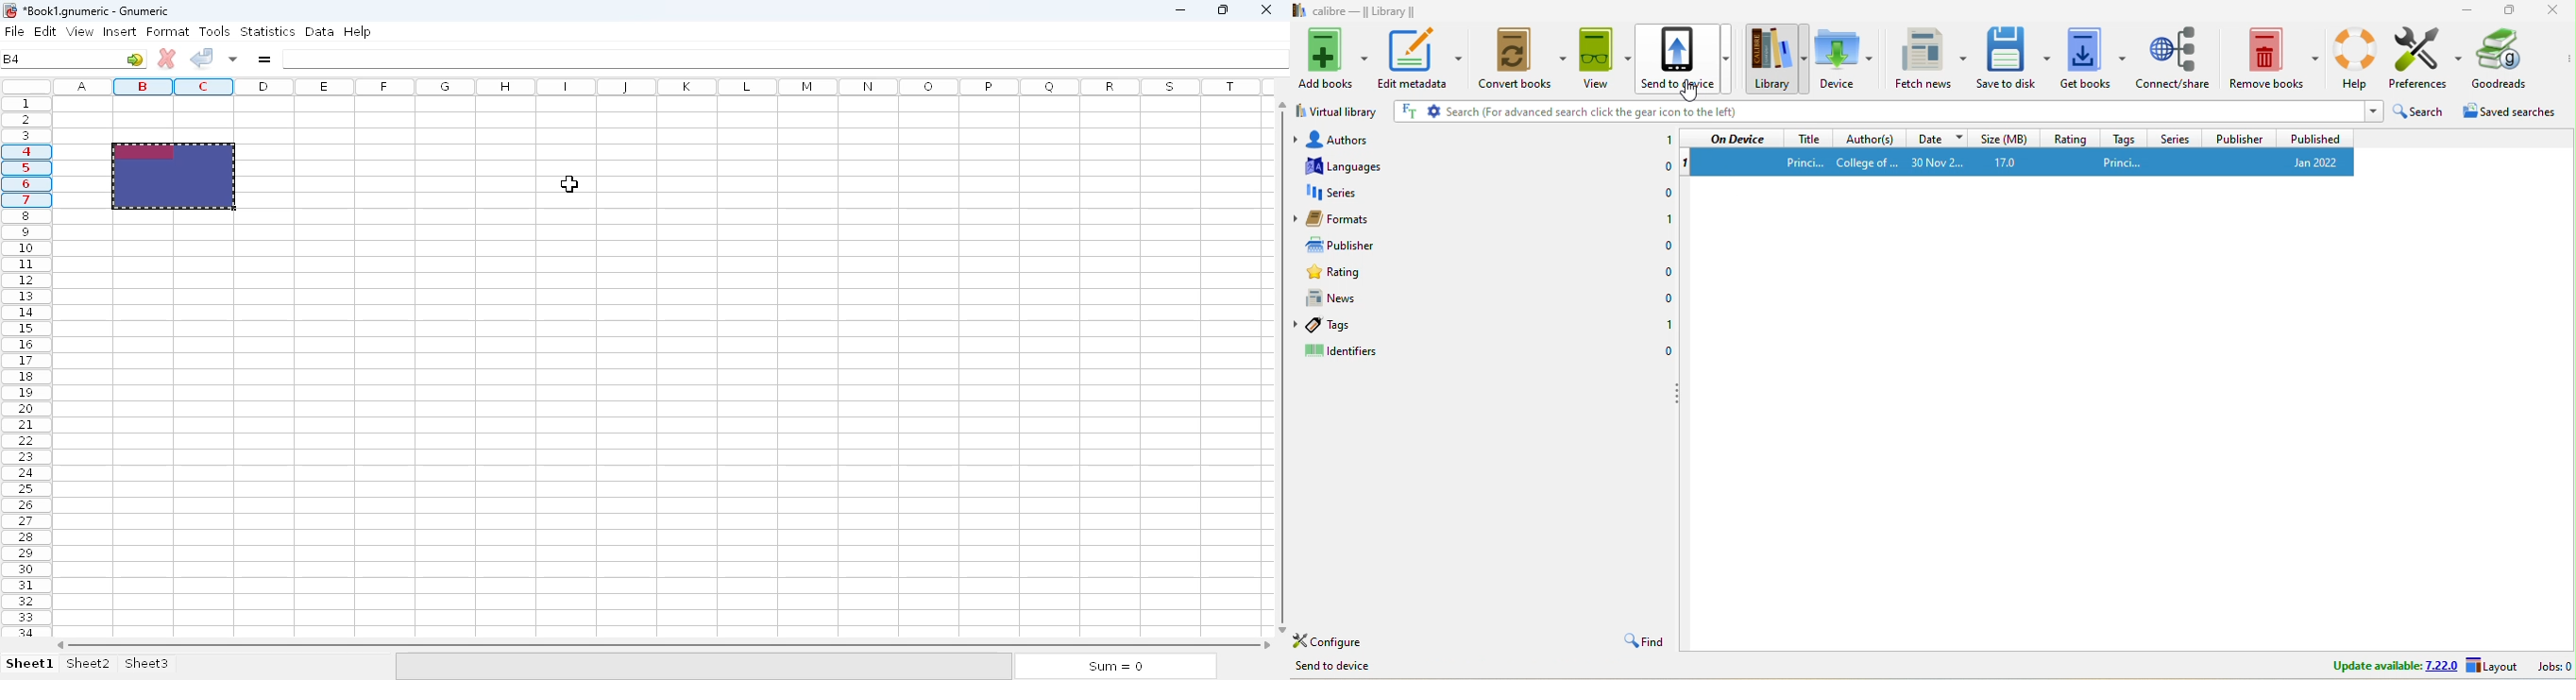 The height and width of the screenshot is (700, 2576). What do you see at coordinates (1266, 16) in the screenshot?
I see `close` at bounding box center [1266, 16].